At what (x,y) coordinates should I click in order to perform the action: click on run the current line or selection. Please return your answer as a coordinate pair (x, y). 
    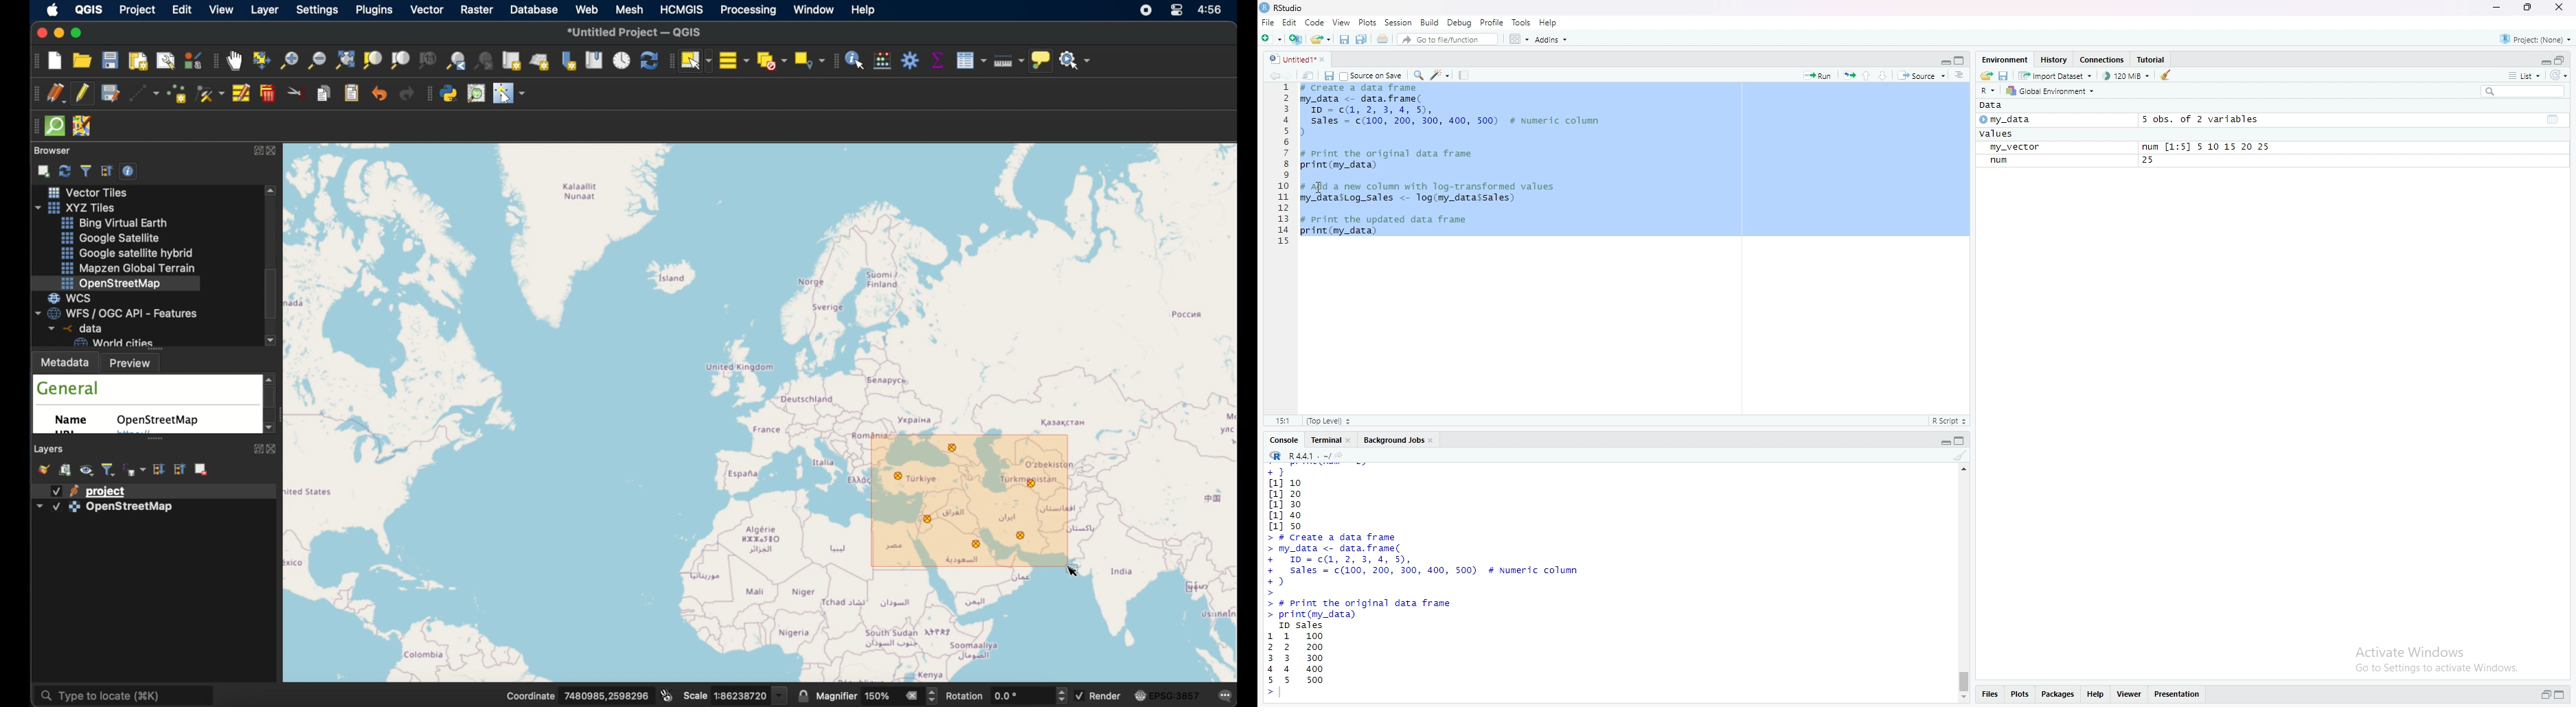
    Looking at the image, I should click on (1817, 73).